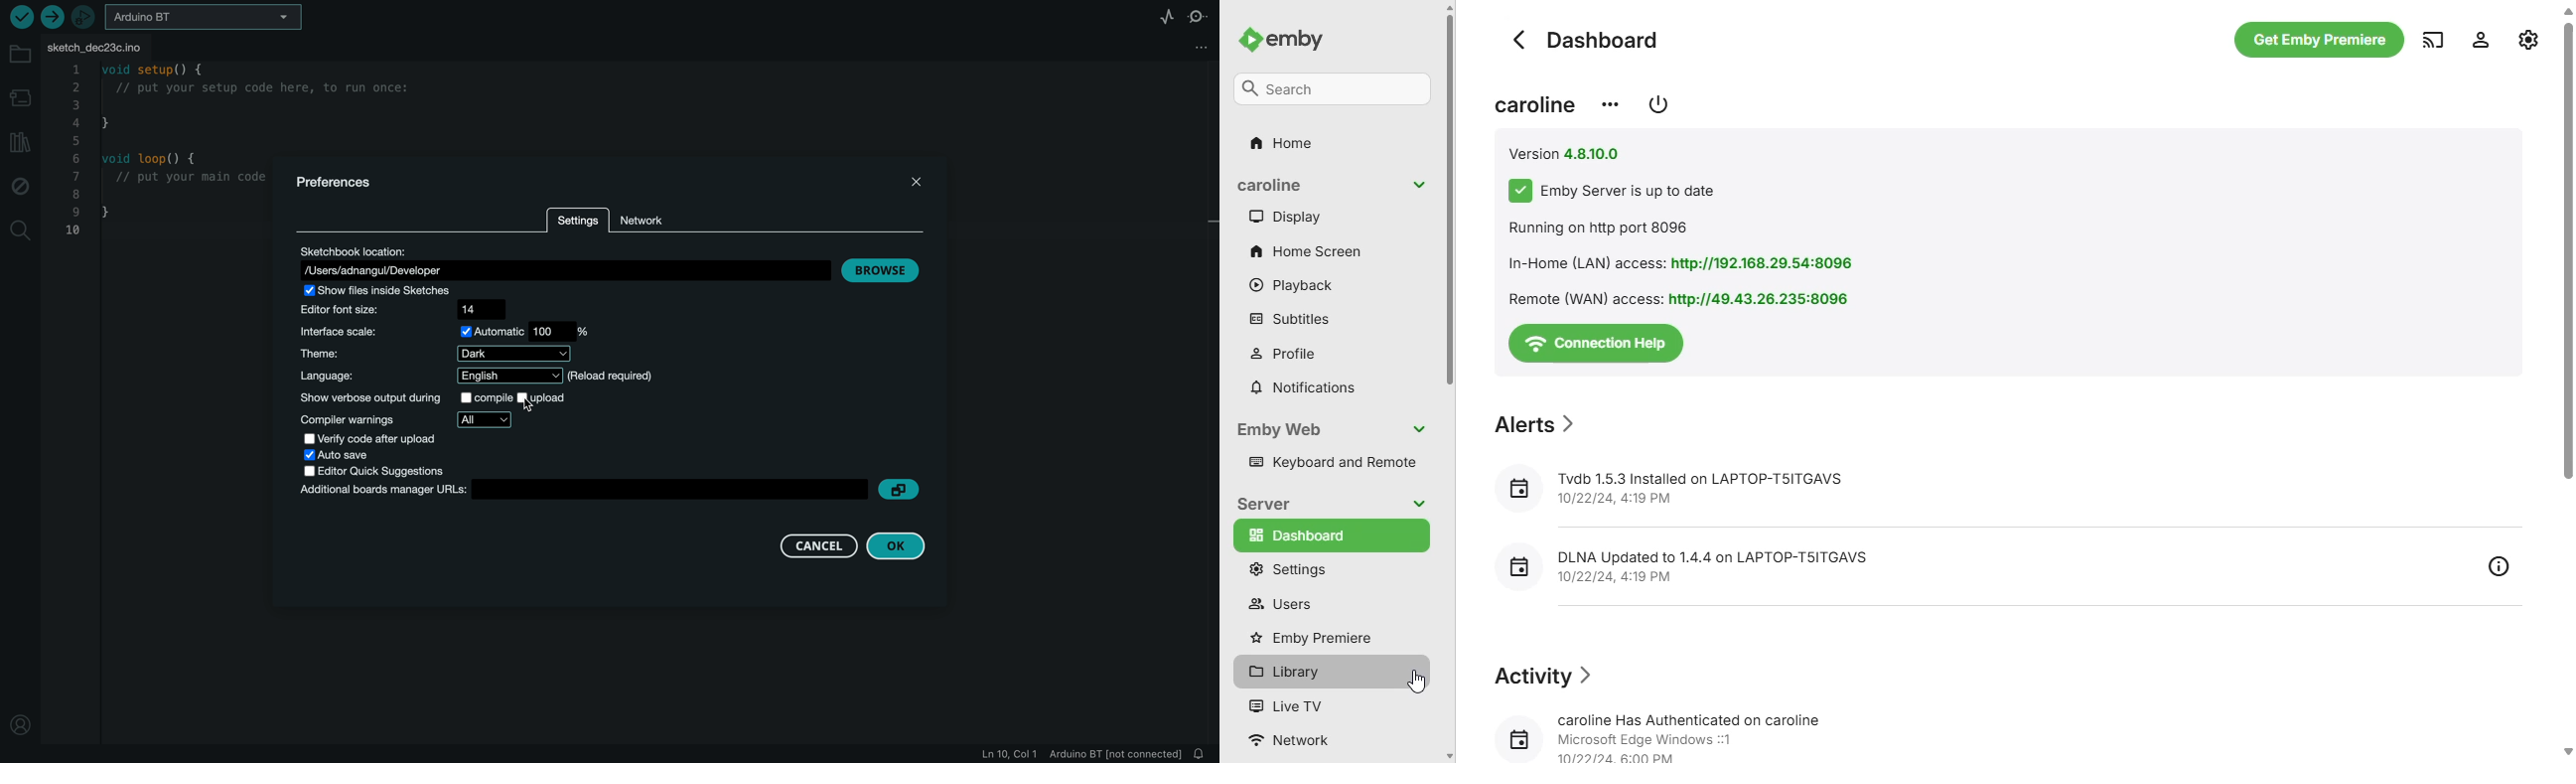 Image resolution: width=2576 pixels, height=784 pixels. I want to click on file settings, so click(1194, 46).